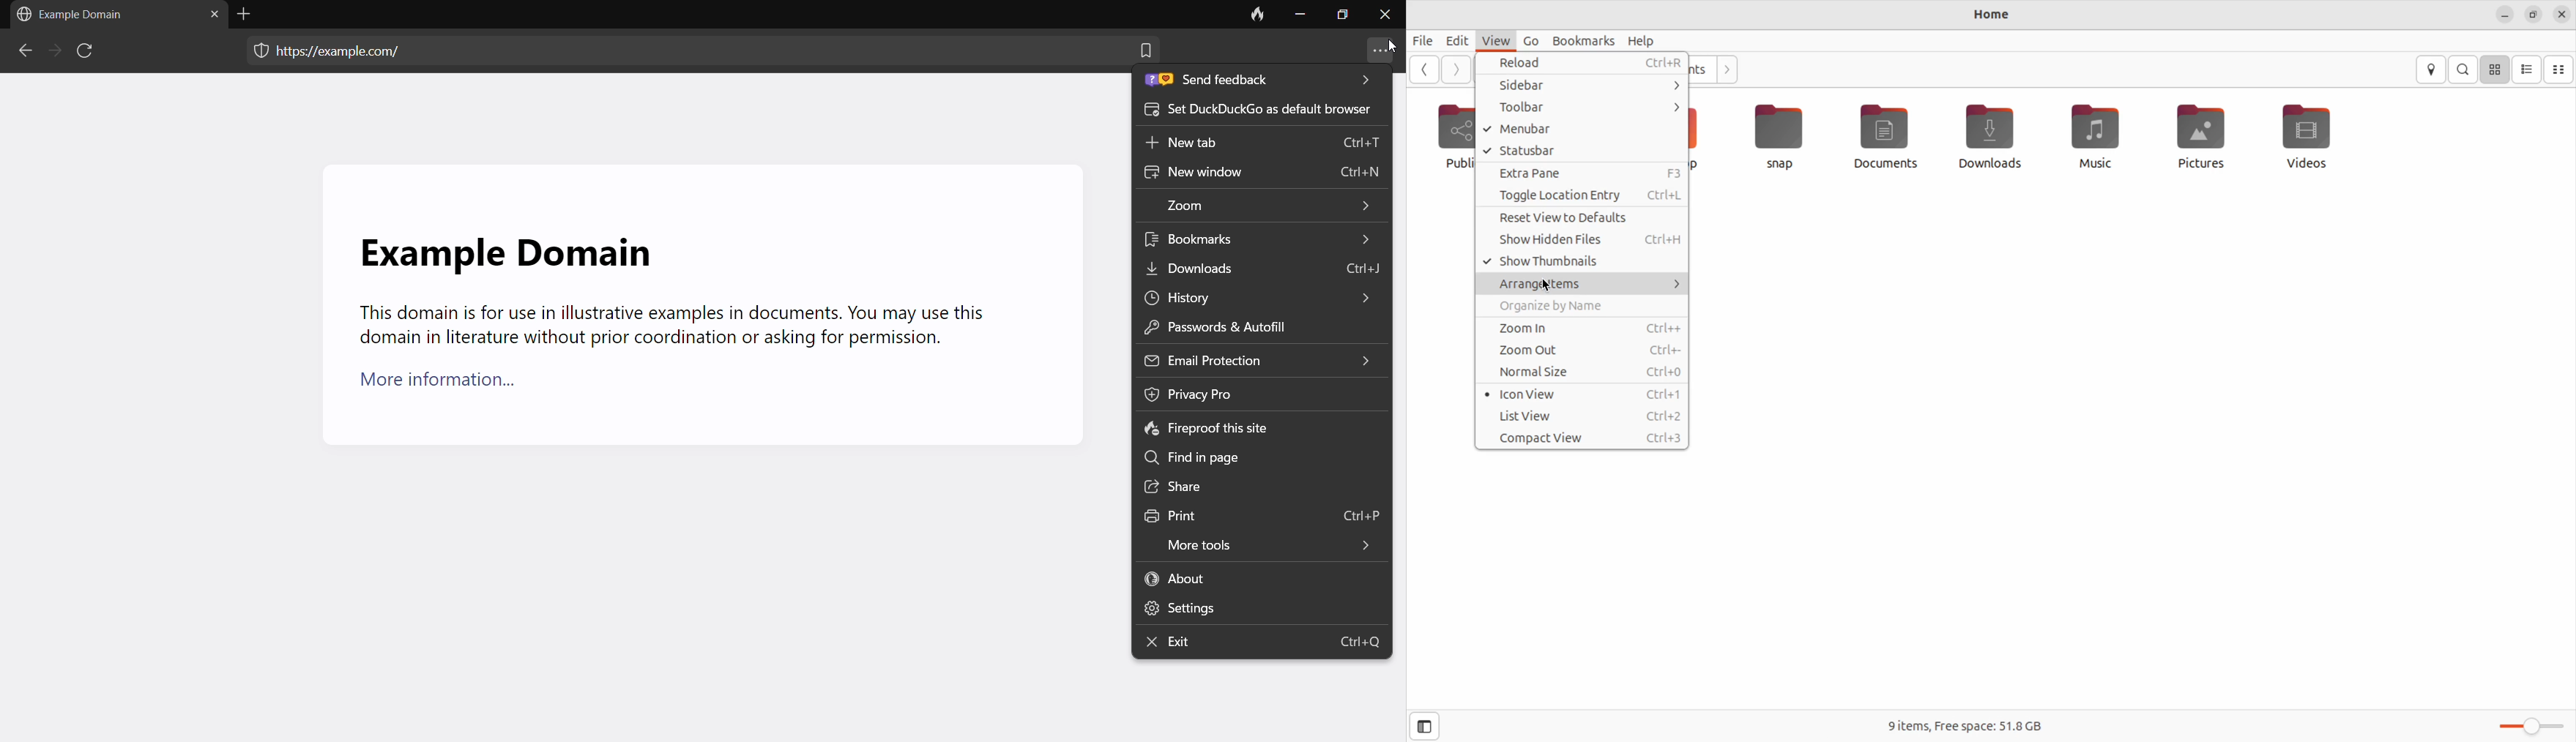  Describe the element at coordinates (1341, 18) in the screenshot. I see `maximize` at that location.